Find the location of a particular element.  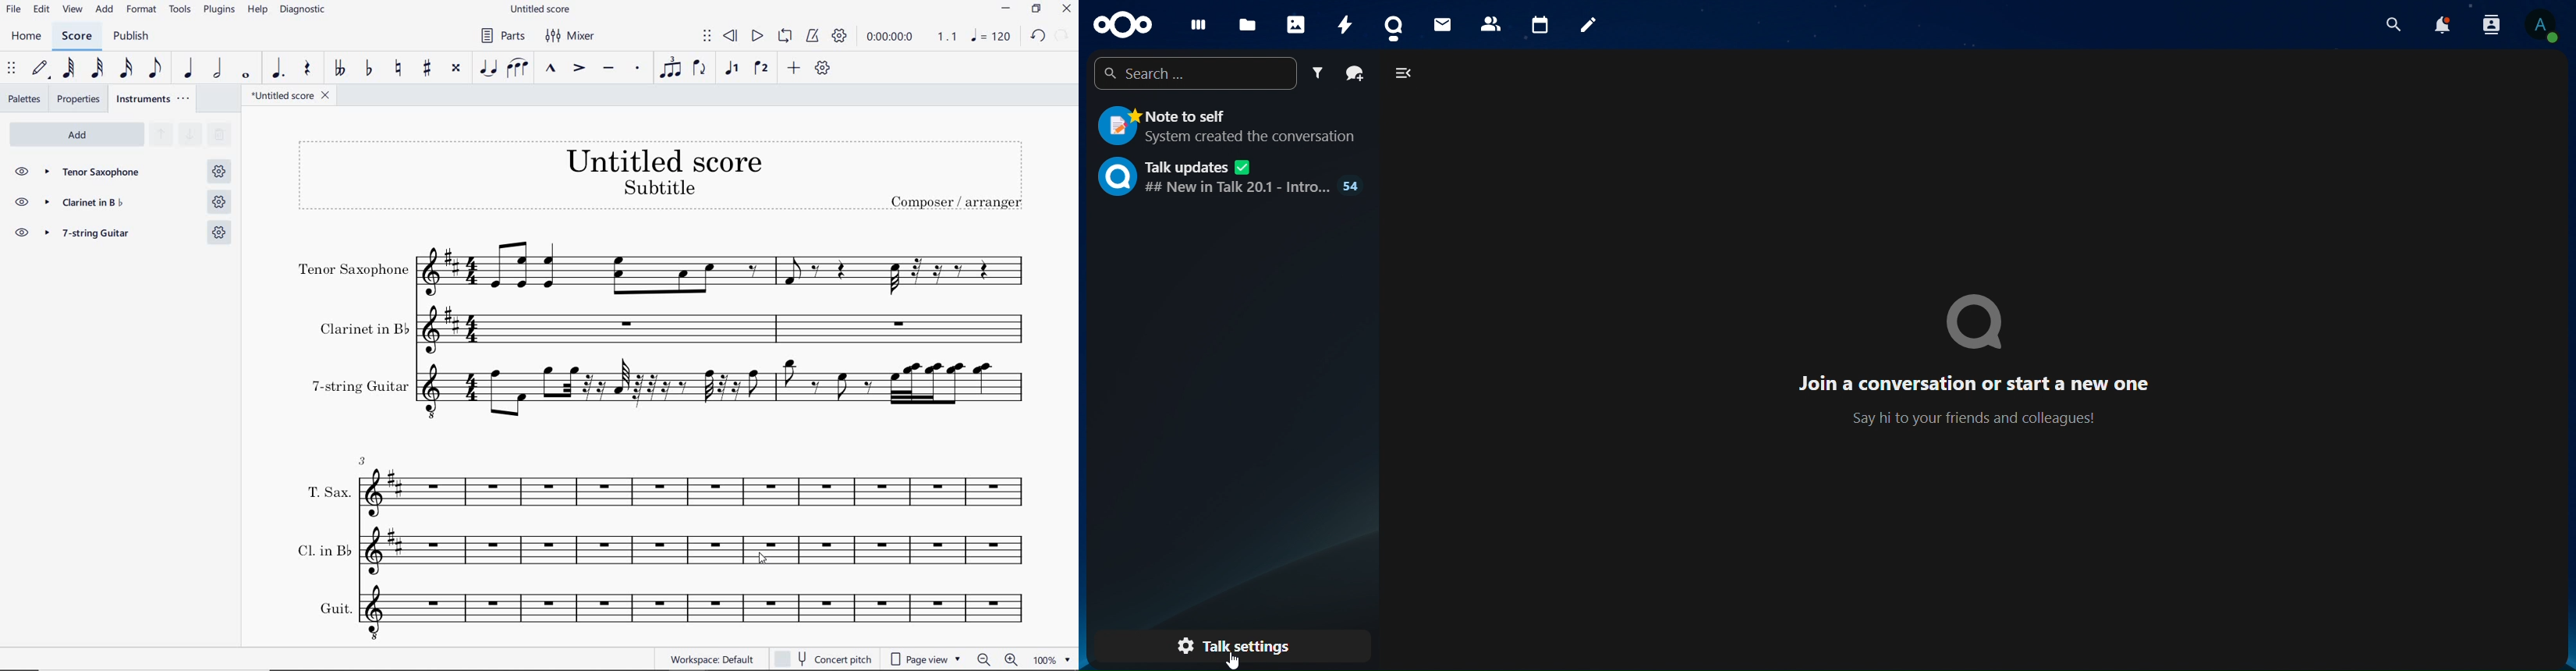

MARCATO is located at coordinates (551, 69).